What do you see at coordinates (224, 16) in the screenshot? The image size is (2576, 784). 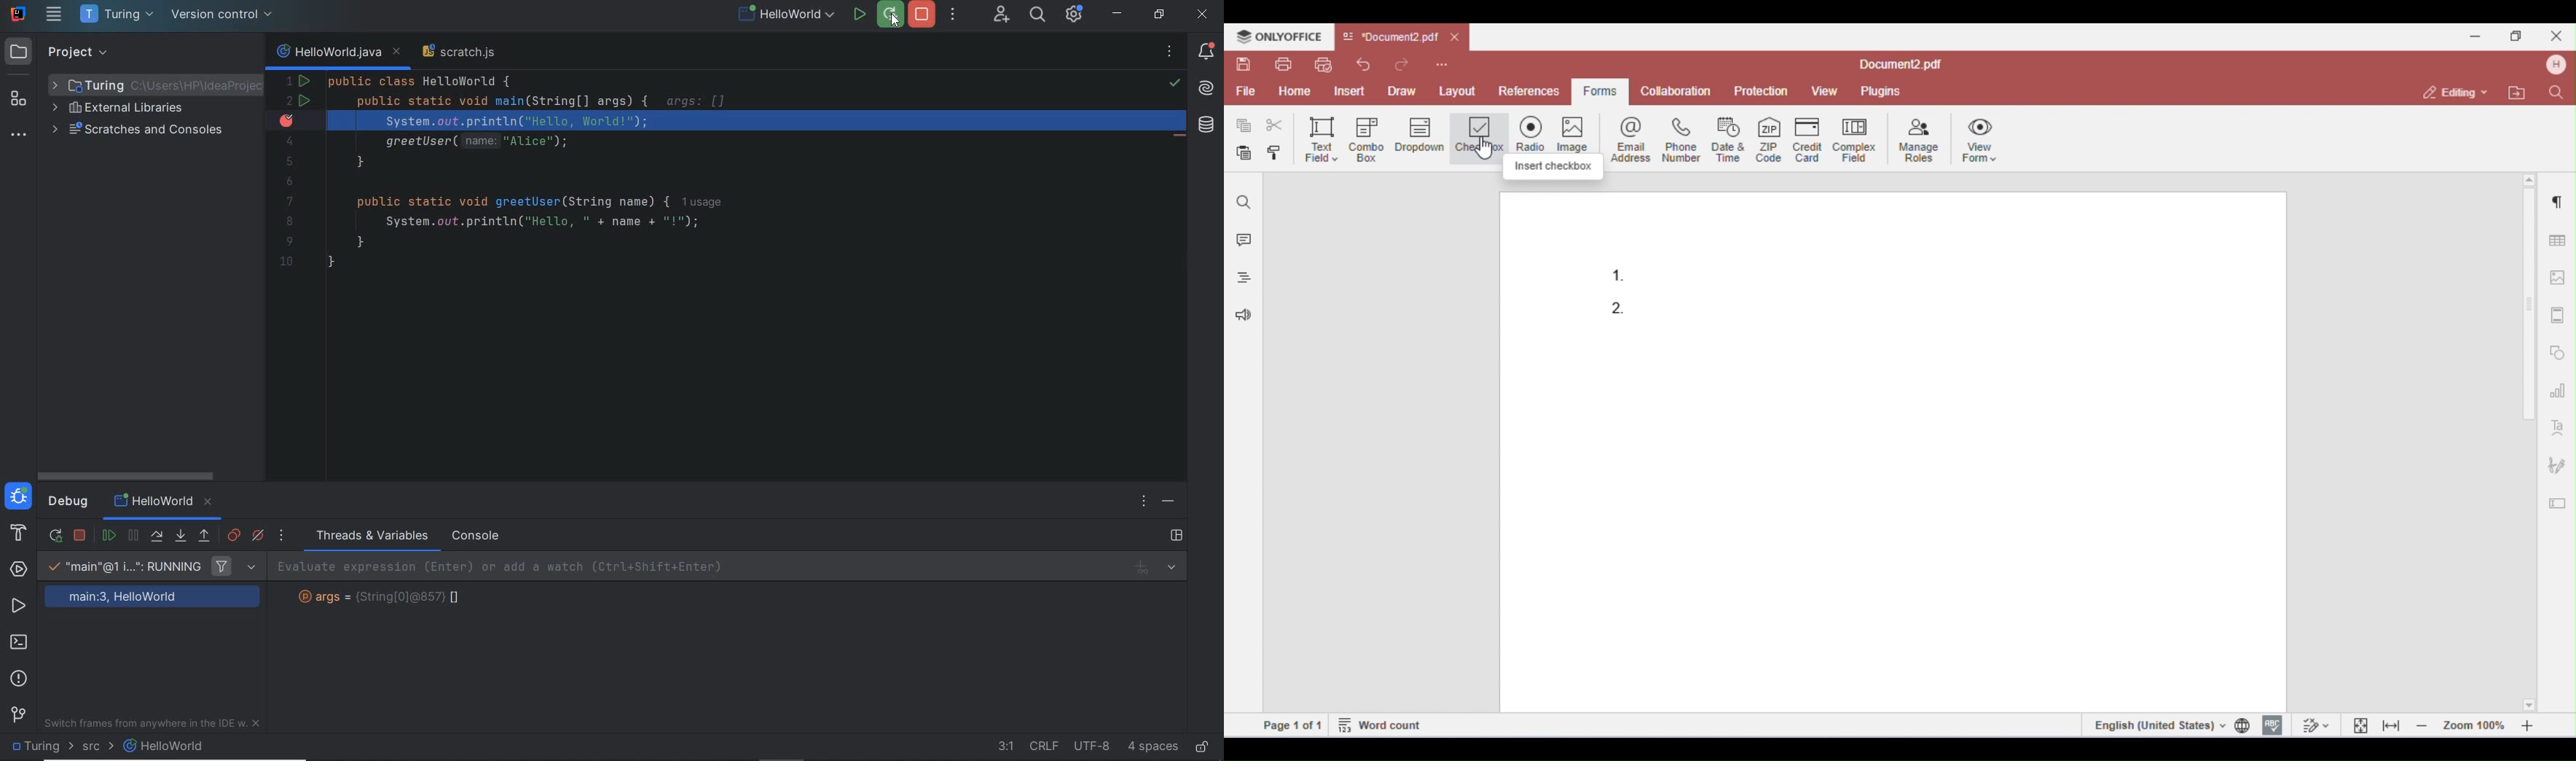 I see `version control` at bounding box center [224, 16].